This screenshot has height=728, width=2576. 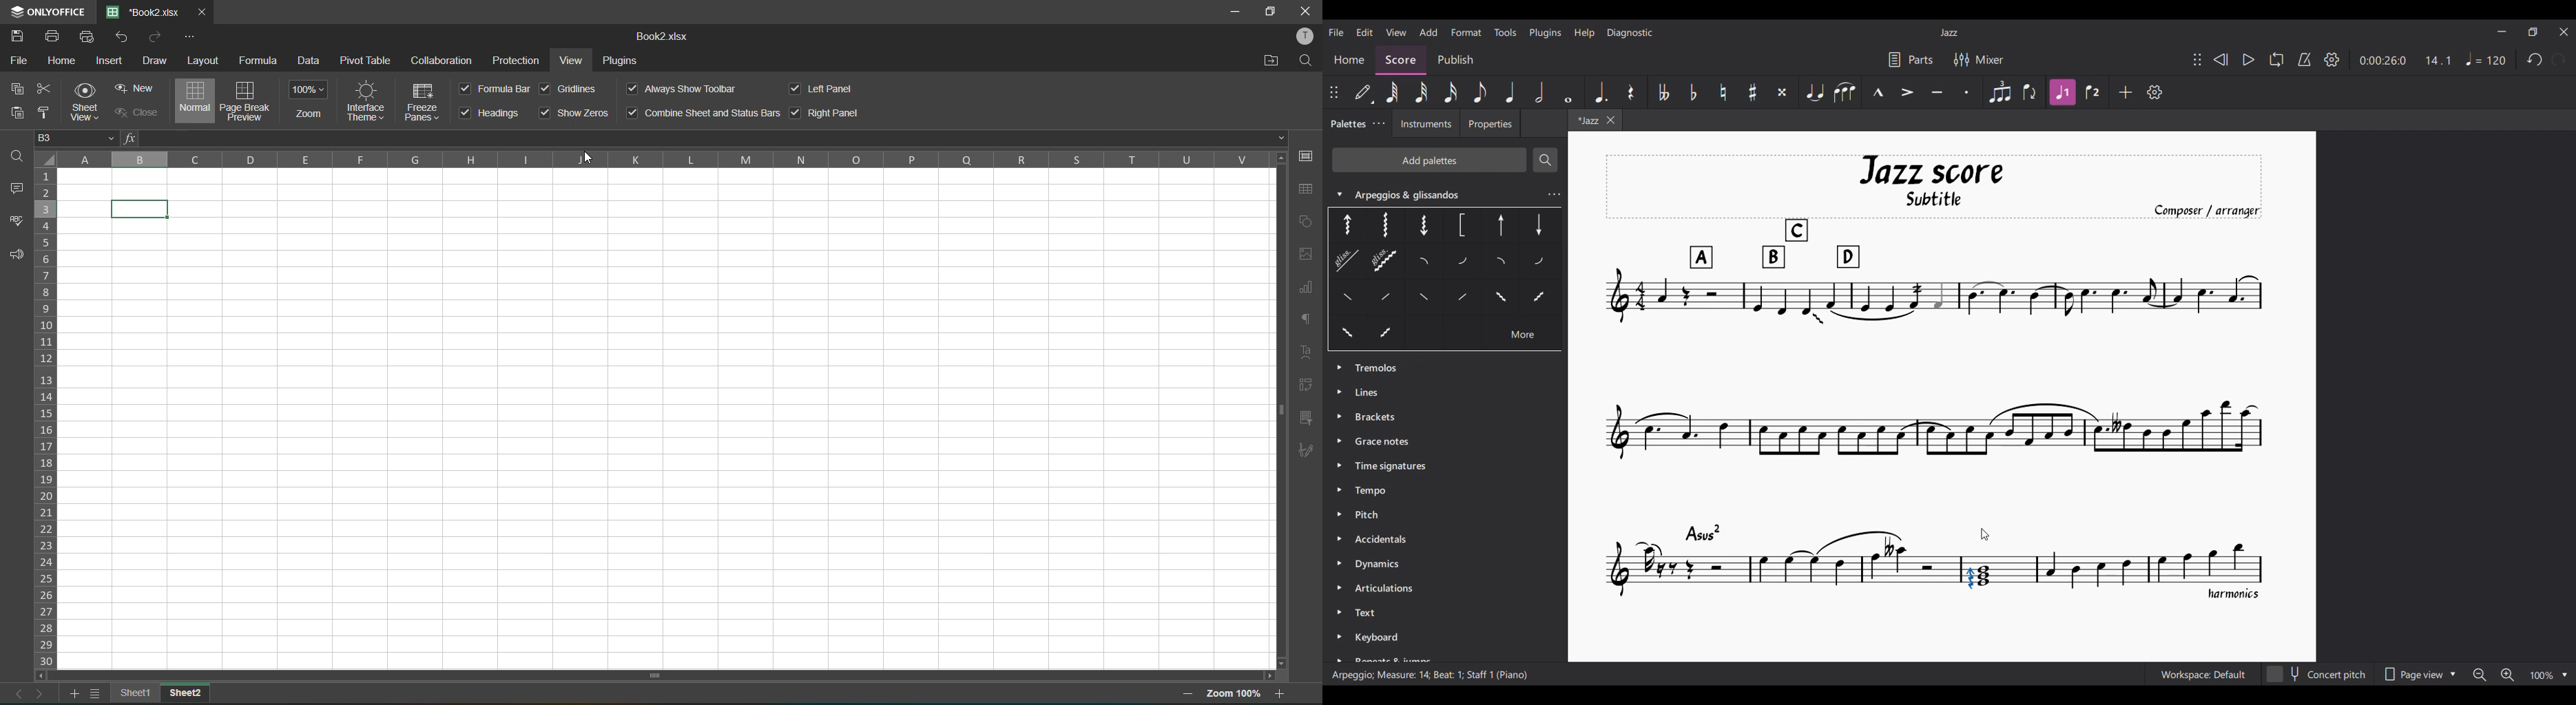 I want to click on Voice 2, so click(x=2093, y=91).